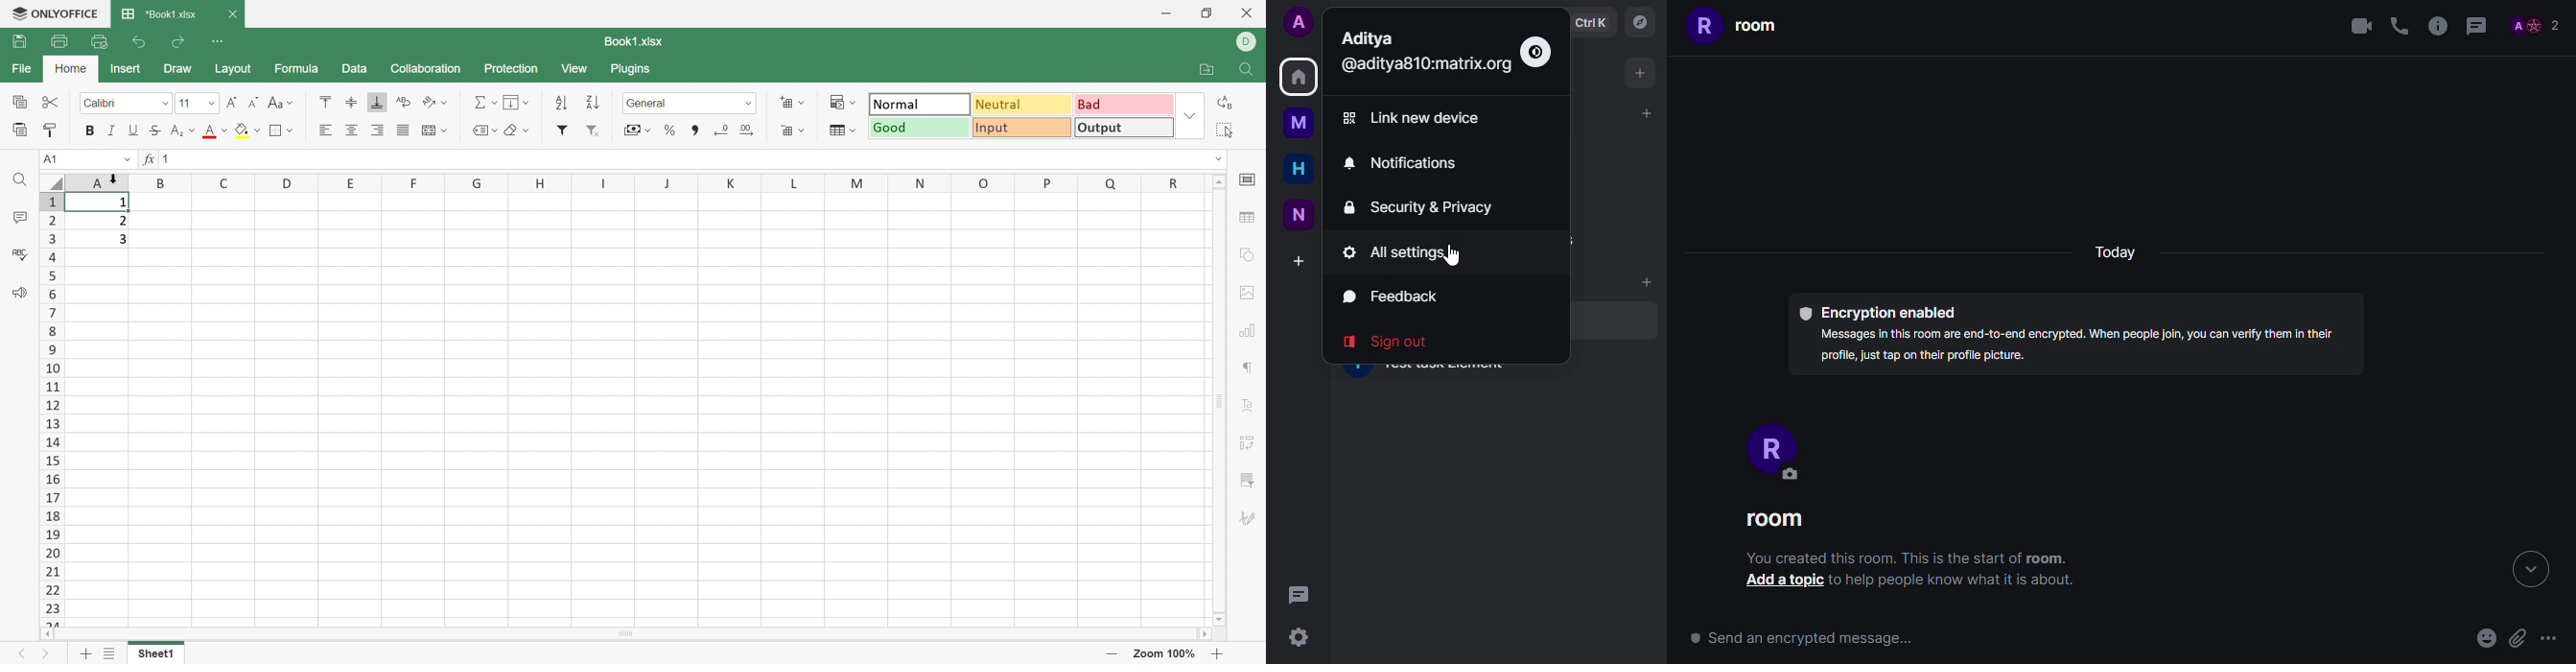 The width and height of the screenshot is (2576, 672). I want to click on cursor, so click(1453, 254).